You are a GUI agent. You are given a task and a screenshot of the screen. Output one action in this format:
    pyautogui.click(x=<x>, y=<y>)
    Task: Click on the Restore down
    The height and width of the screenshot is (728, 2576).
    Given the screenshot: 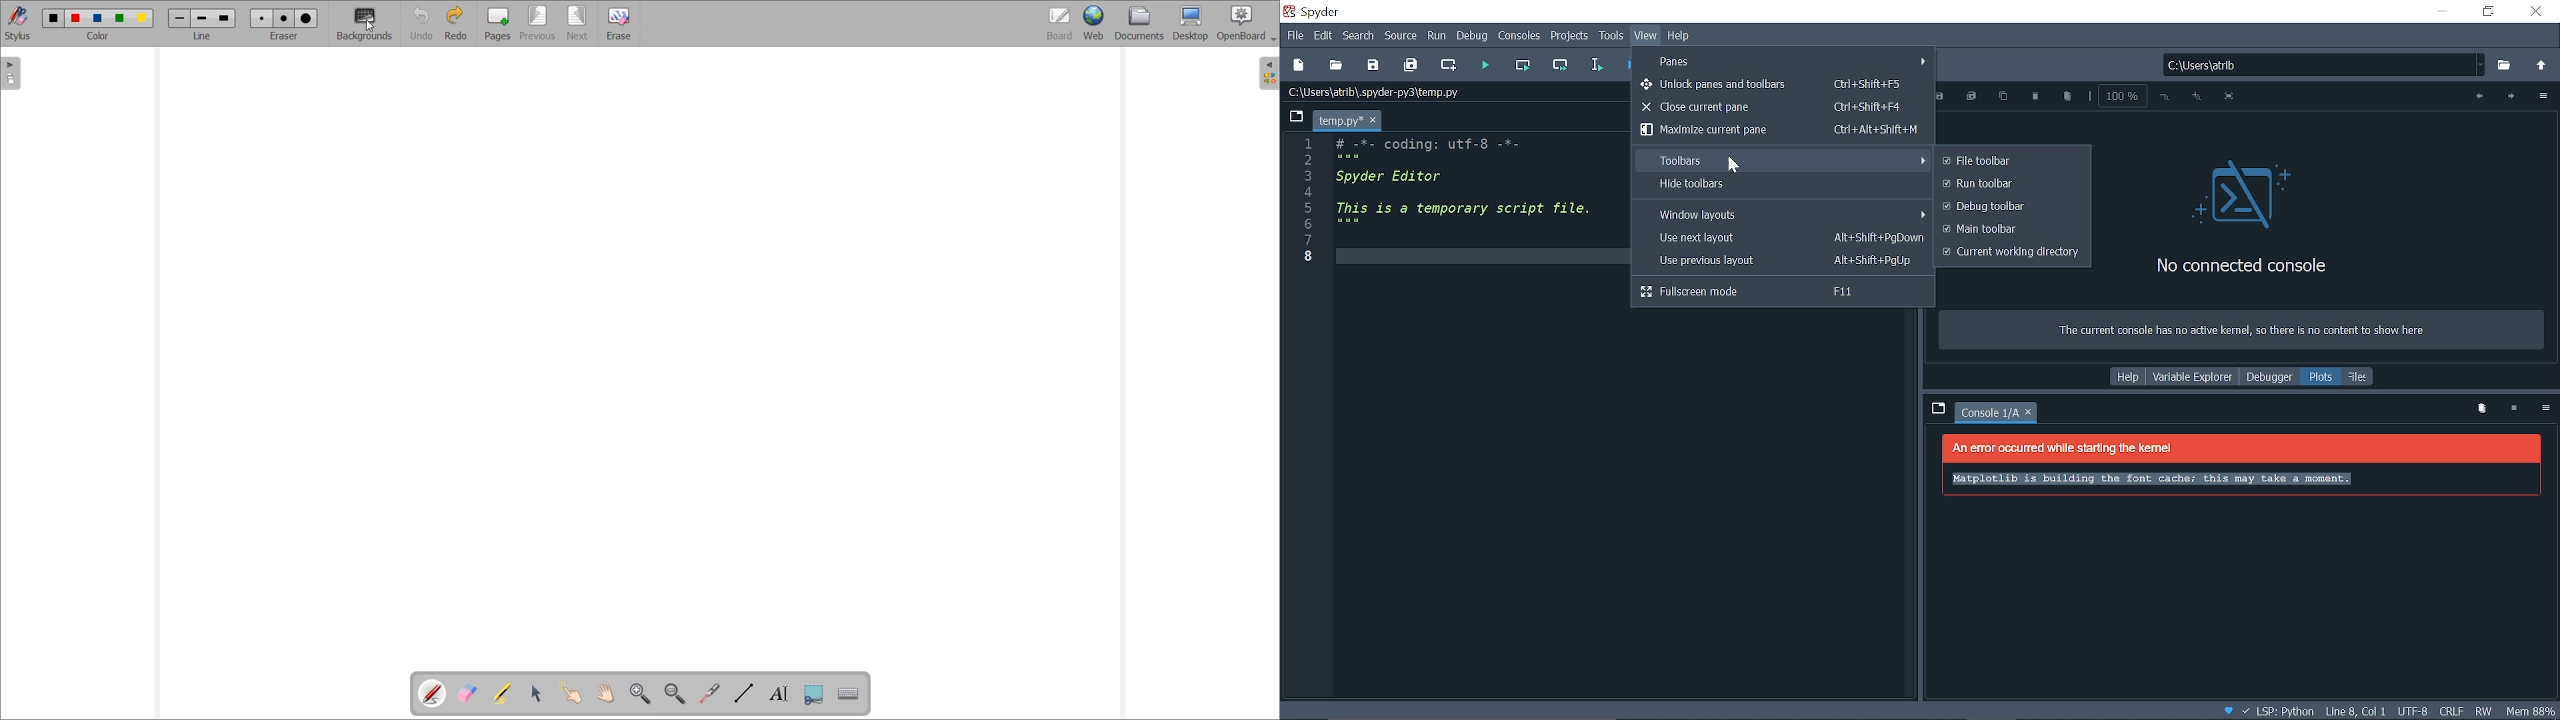 What is the action you would take?
    pyautogui.click(x=2489, y=12)
    